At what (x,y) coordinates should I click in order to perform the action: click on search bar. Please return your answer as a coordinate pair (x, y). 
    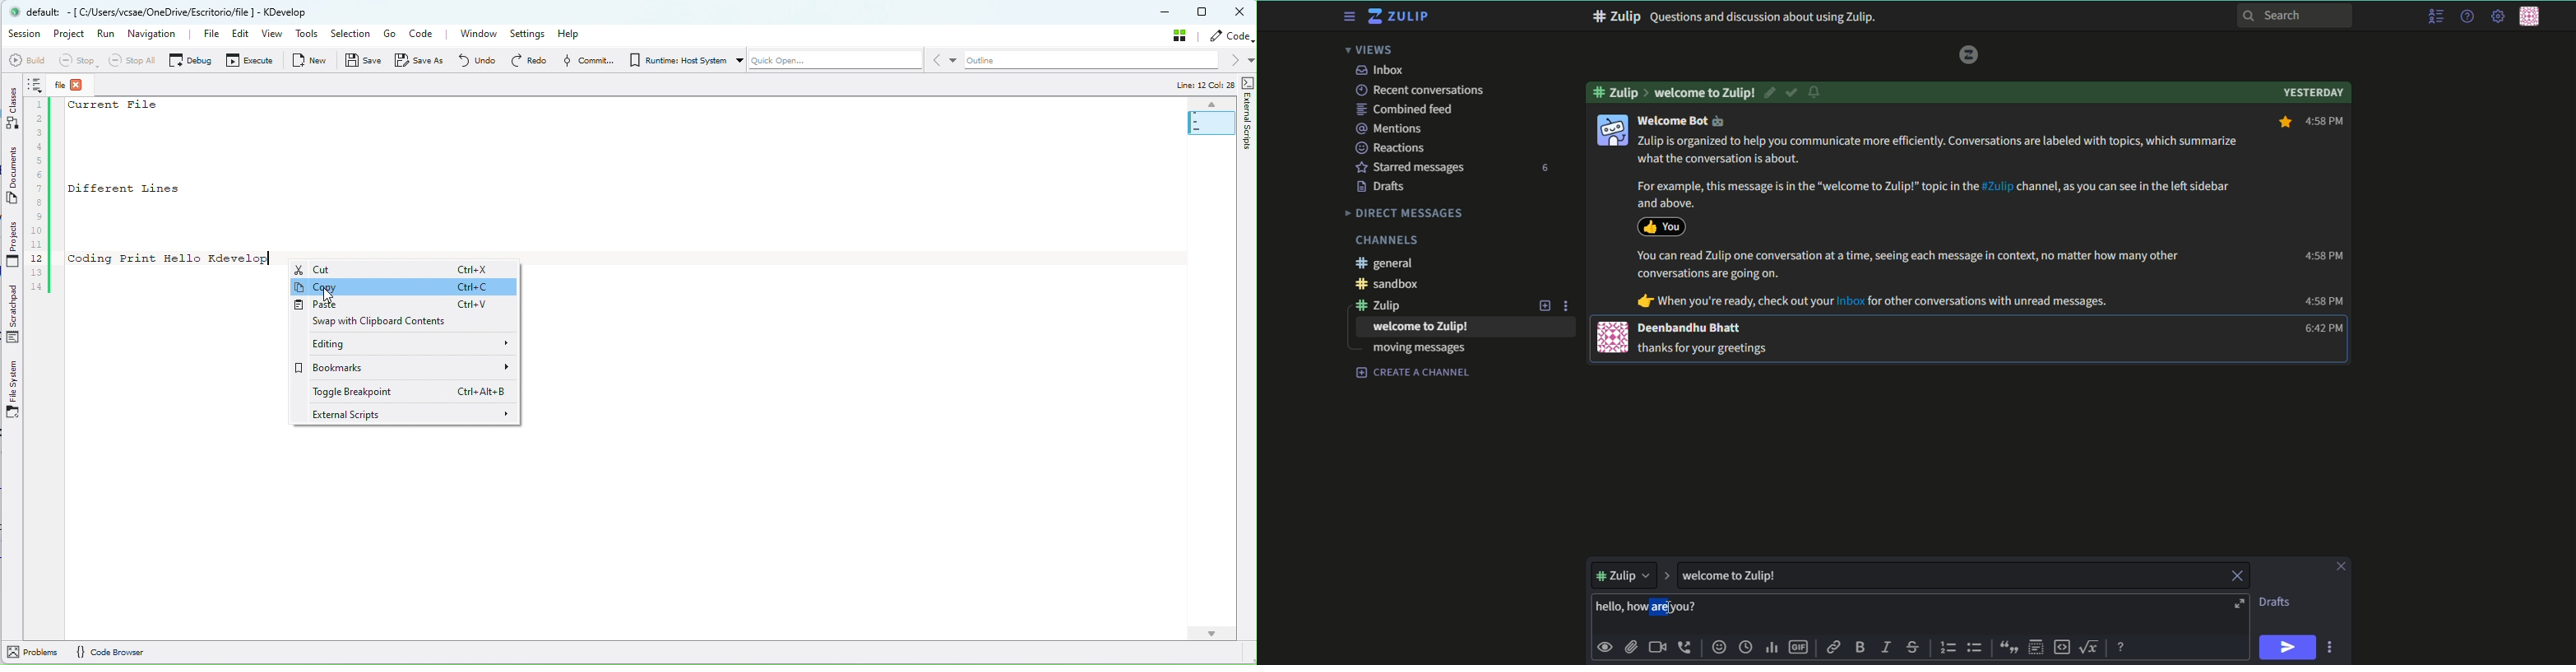
    Looking at the image, I should click on (2296, 15).